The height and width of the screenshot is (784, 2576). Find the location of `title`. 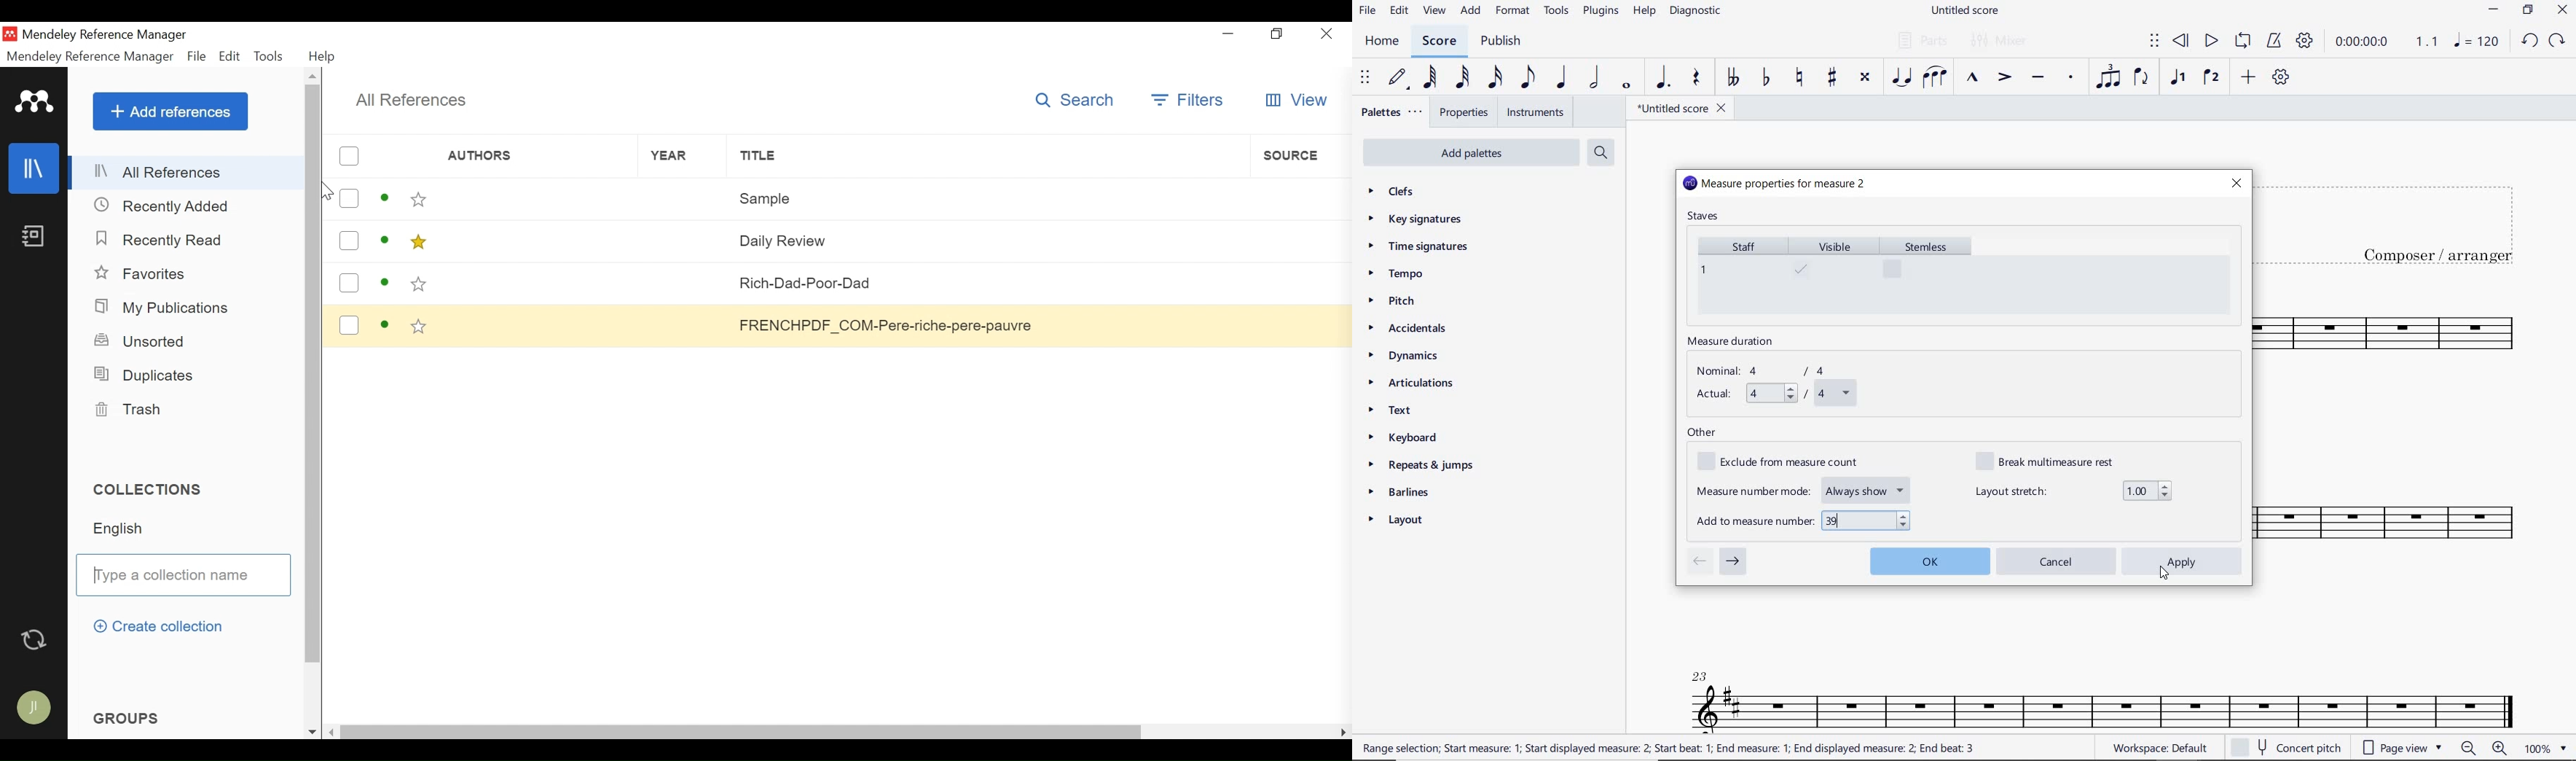

title is located at coordinates (2400, 222).